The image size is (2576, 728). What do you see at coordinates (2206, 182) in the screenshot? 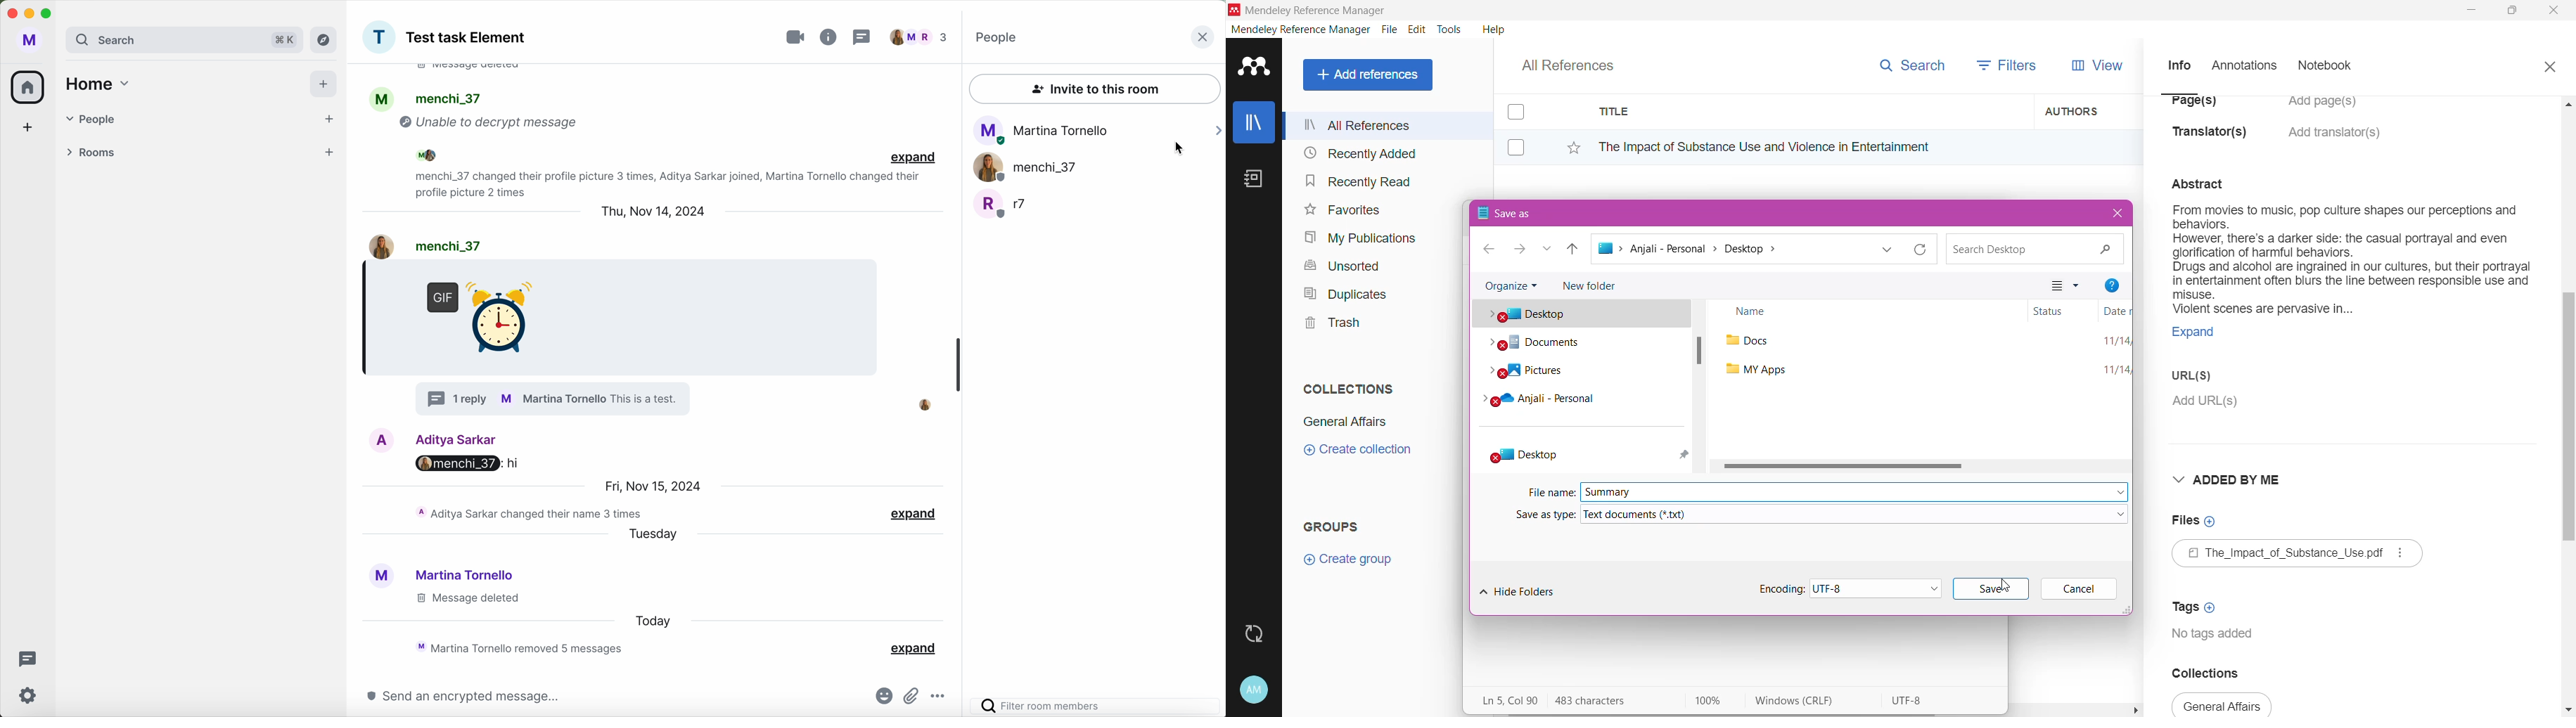
I see `abstract` at bounding box center [2206, 182].